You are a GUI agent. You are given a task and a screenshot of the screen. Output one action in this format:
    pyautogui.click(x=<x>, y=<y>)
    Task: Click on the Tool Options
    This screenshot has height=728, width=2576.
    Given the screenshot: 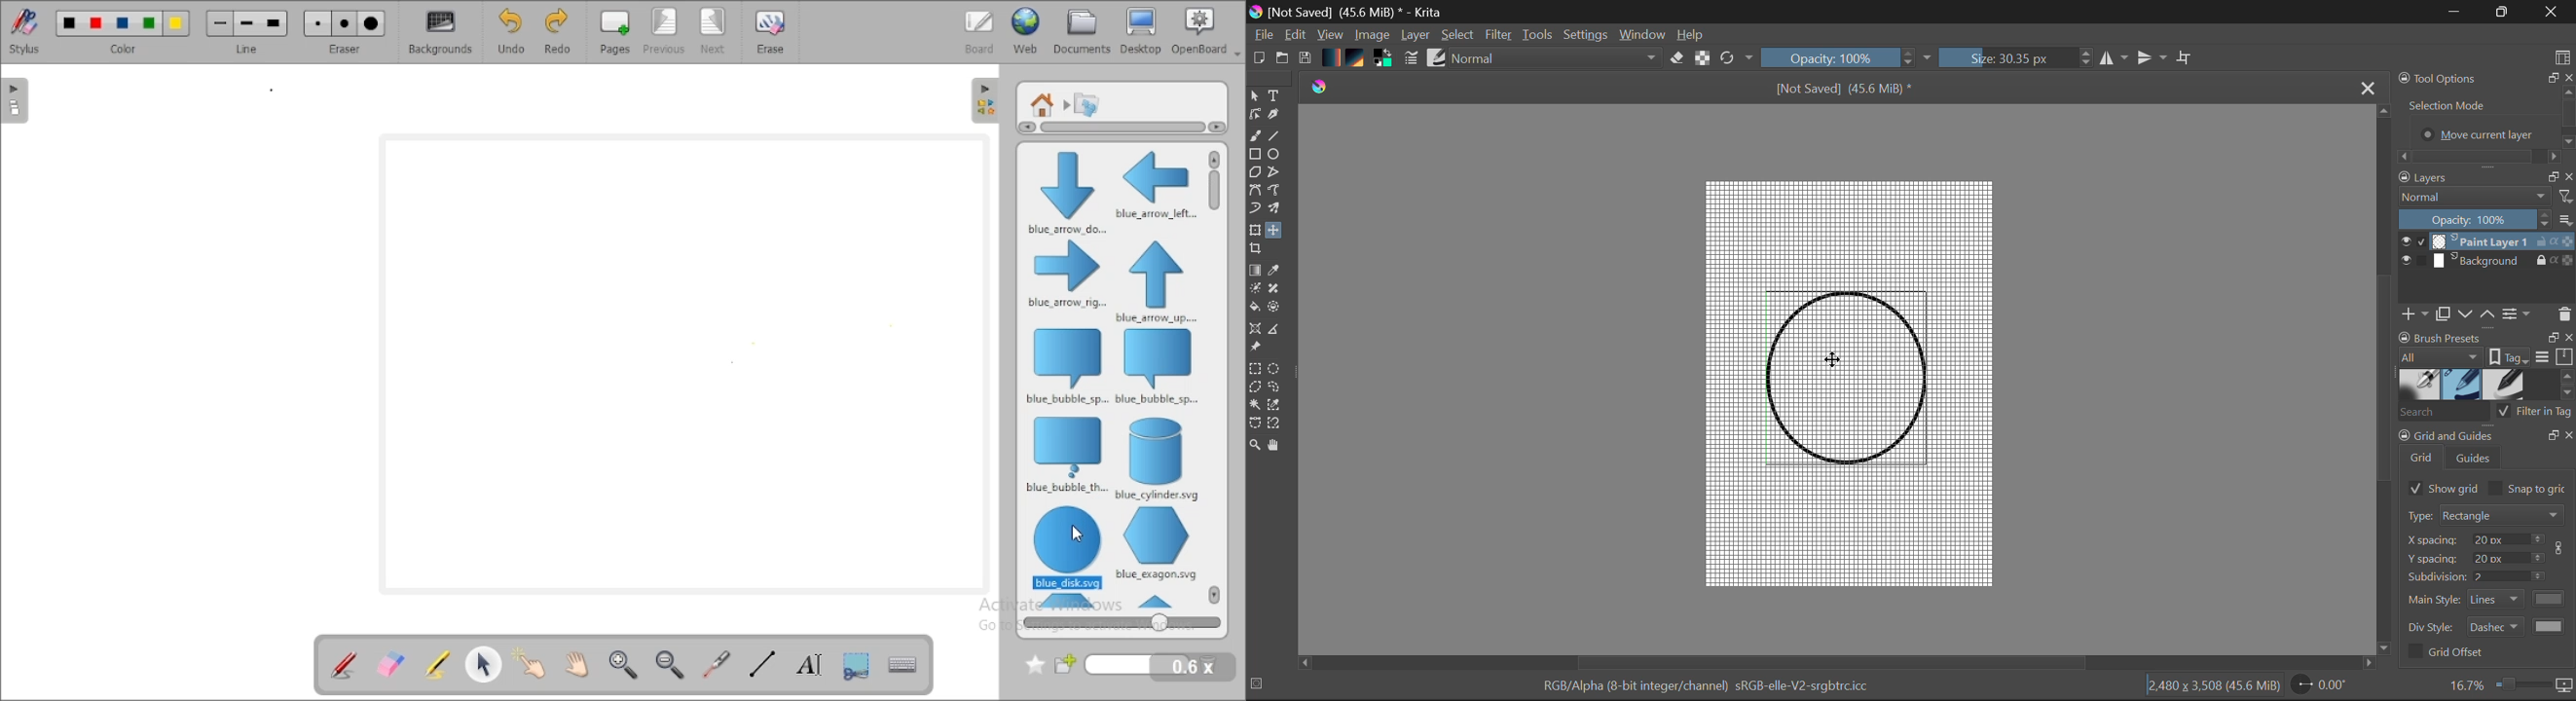 What is the action you would take?
    pyautogui.click(x=2485, y=116)
    